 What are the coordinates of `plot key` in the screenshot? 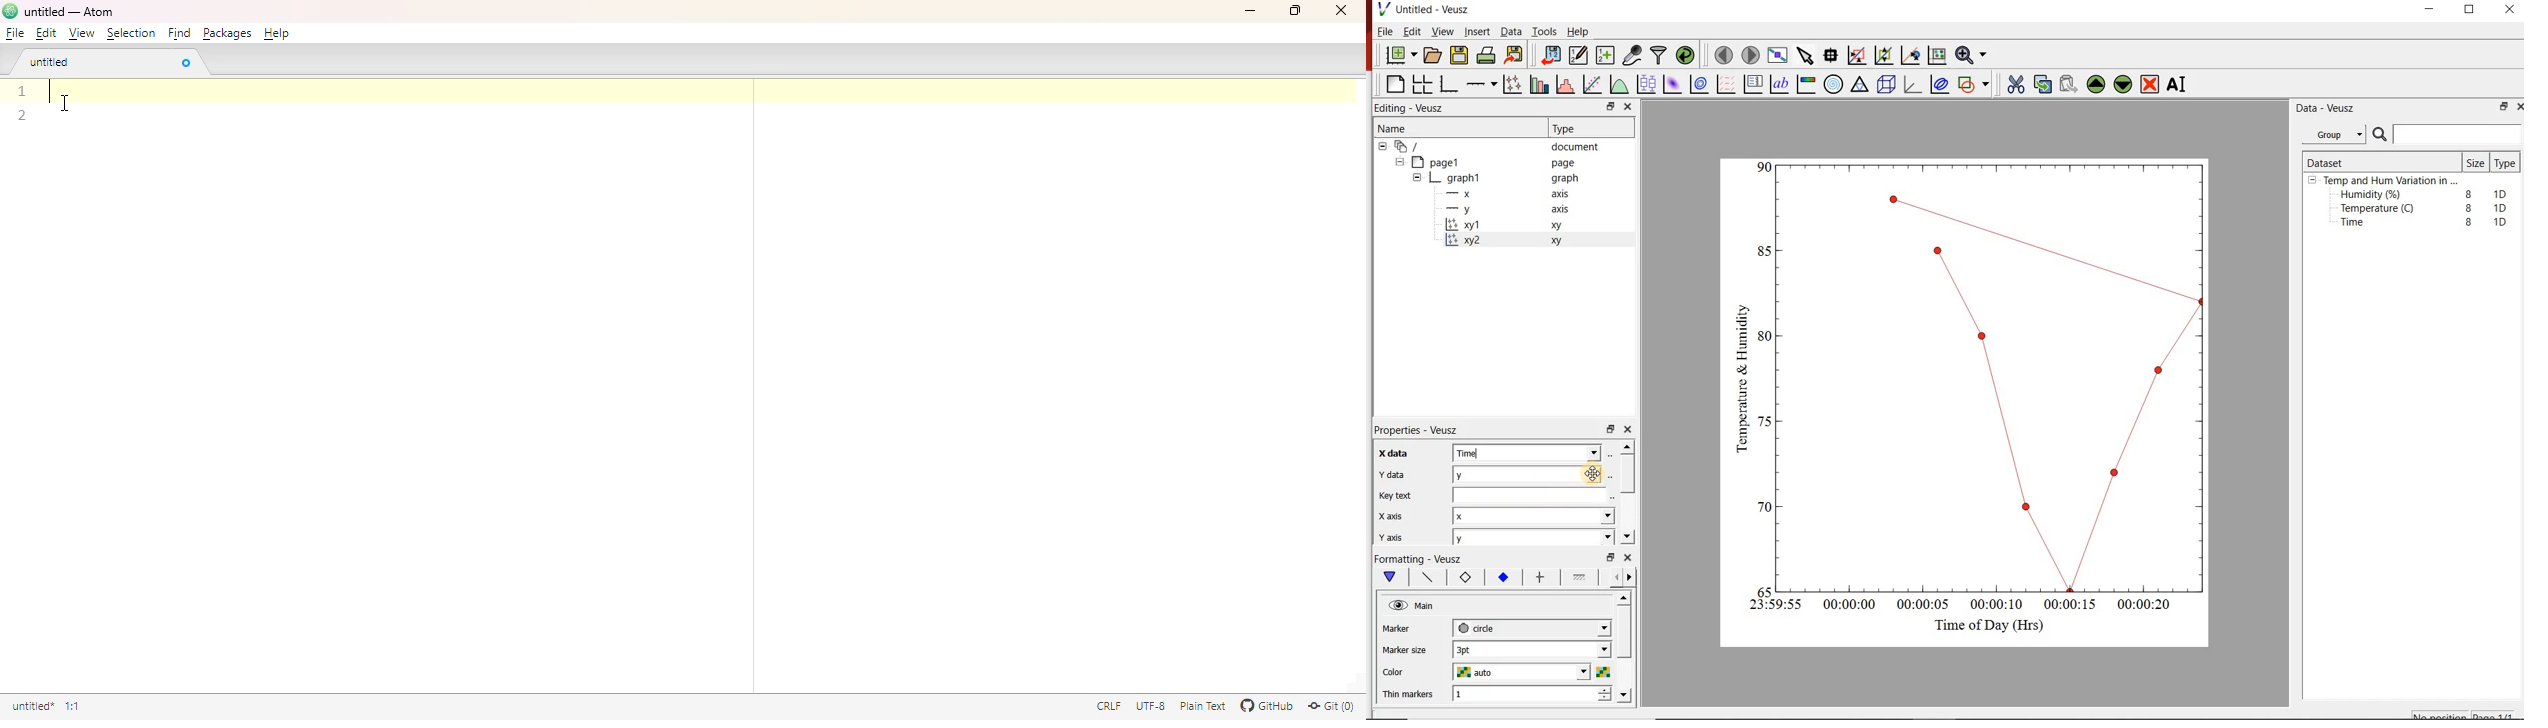 It's located at (1756, 84).